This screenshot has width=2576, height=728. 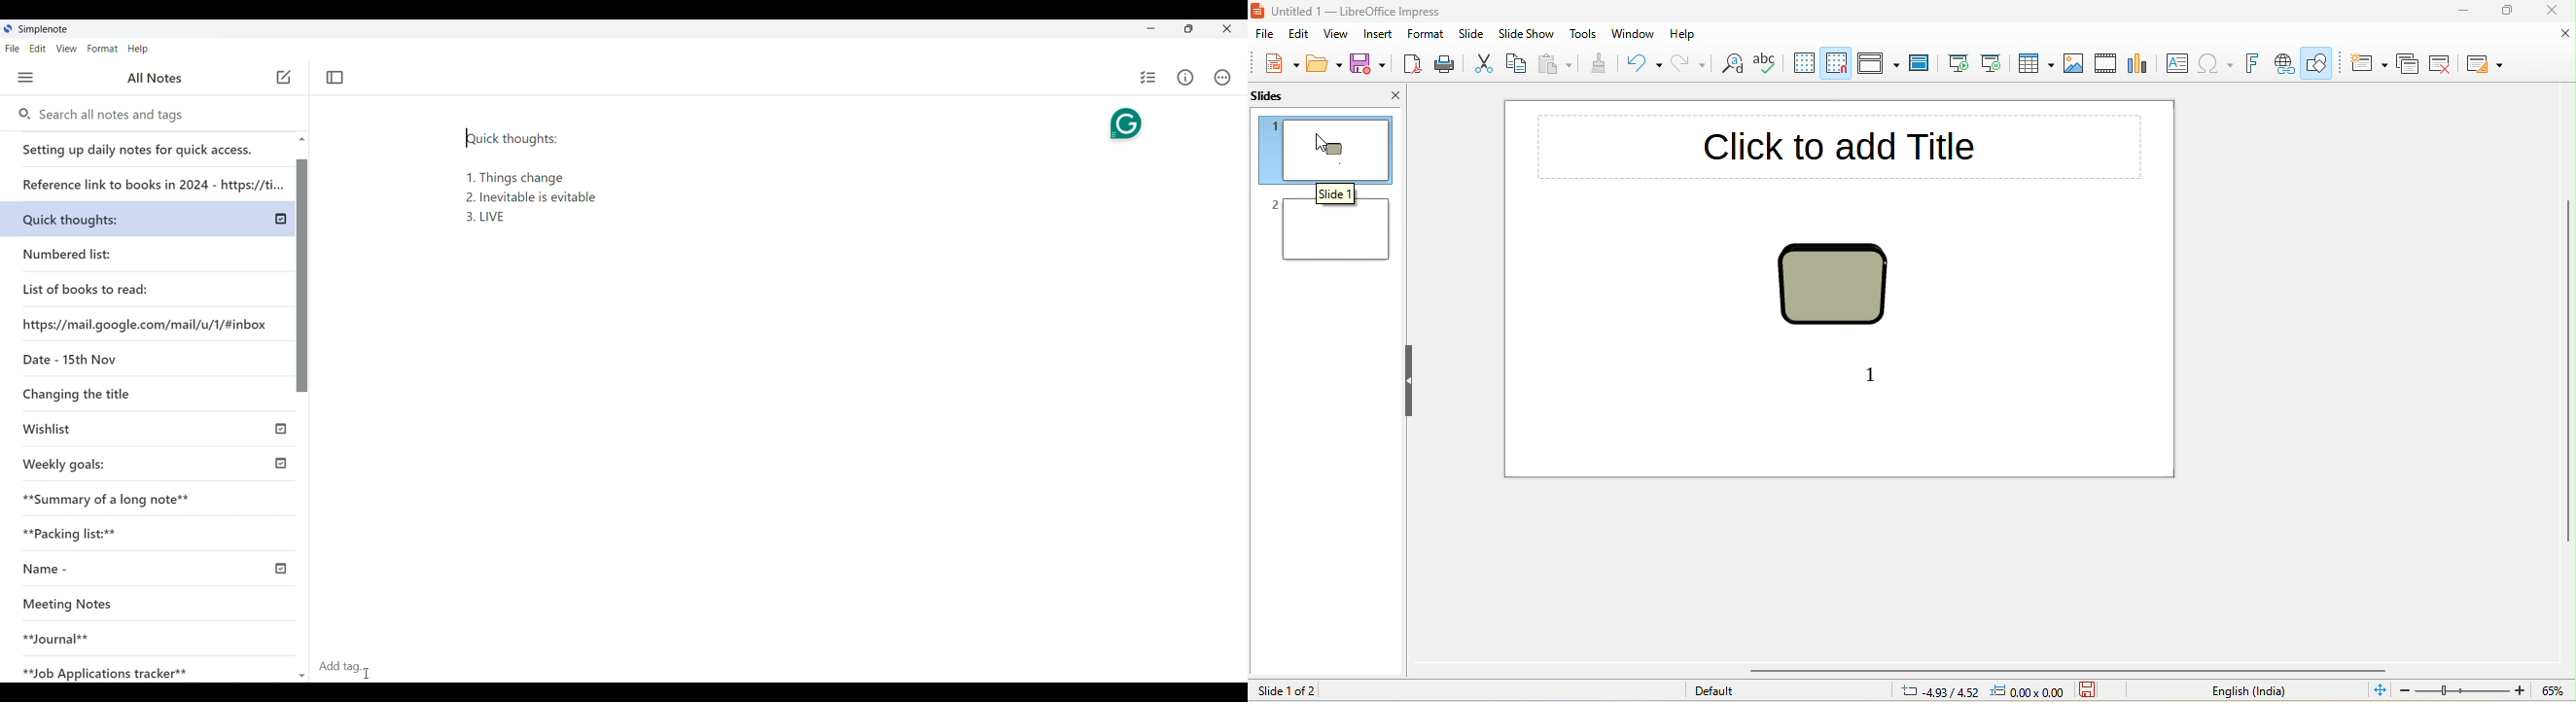 What do you see at coordinates (1427, 36) in the screenshot?
I see `format` at bounding box center [1427, 36].